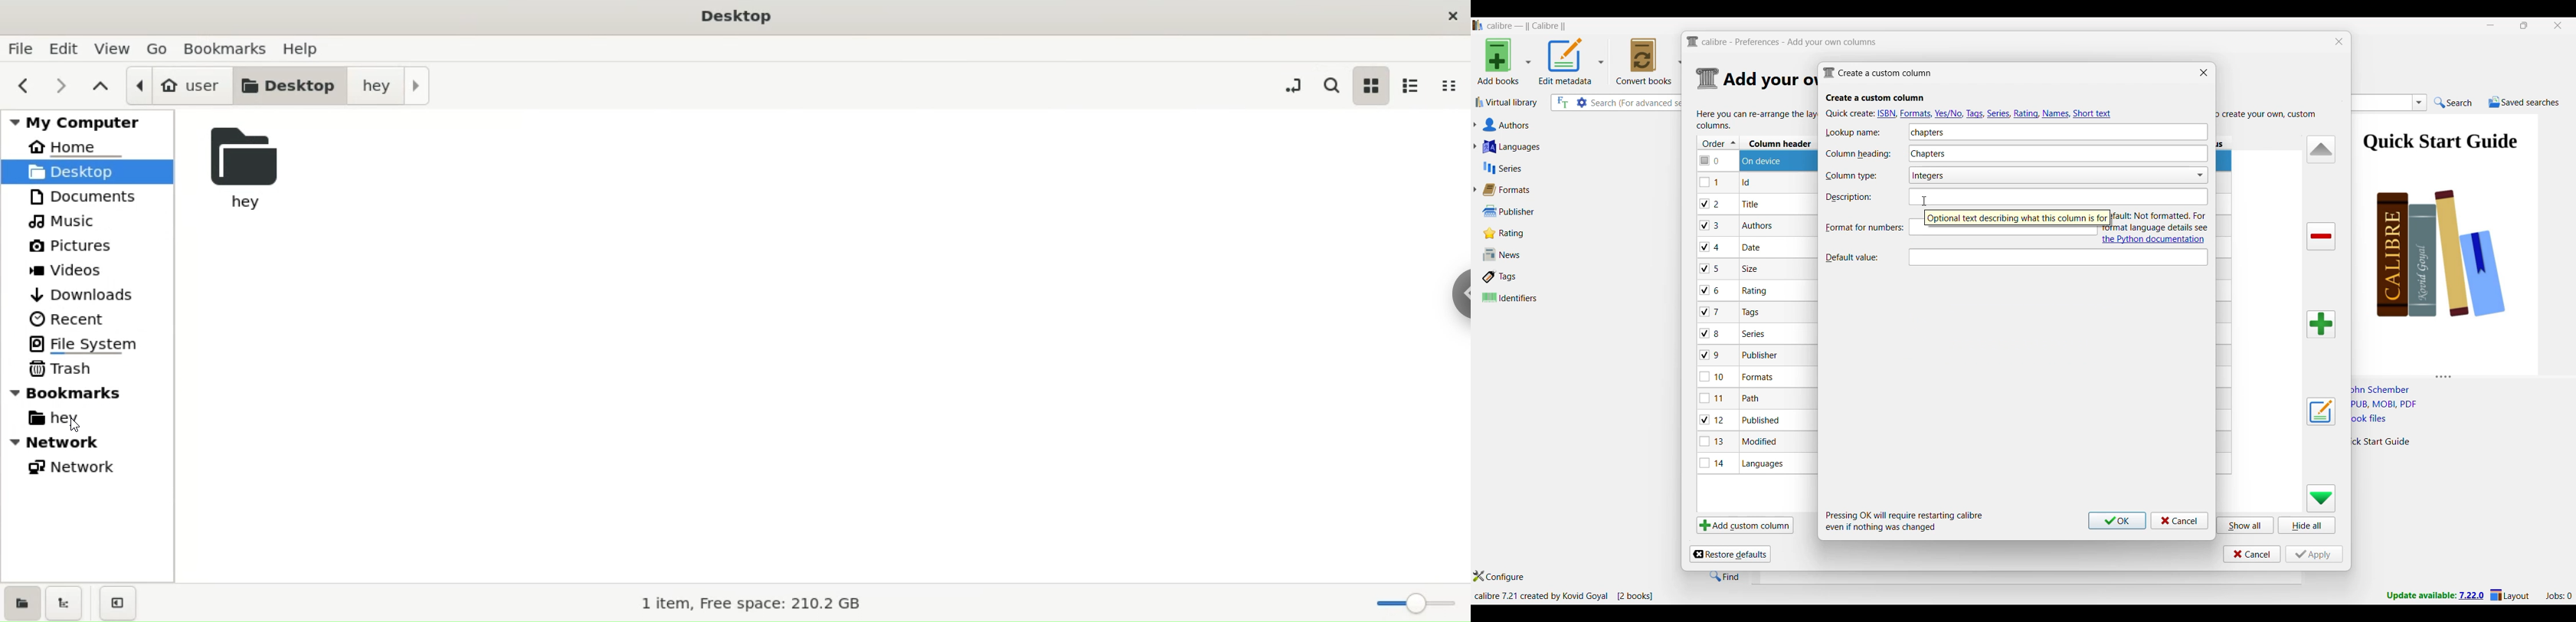  What do you see at coordinates (1782, 42) in the screenshot?
I see `Title and logo of current window` at bounding box center [1782, 42].